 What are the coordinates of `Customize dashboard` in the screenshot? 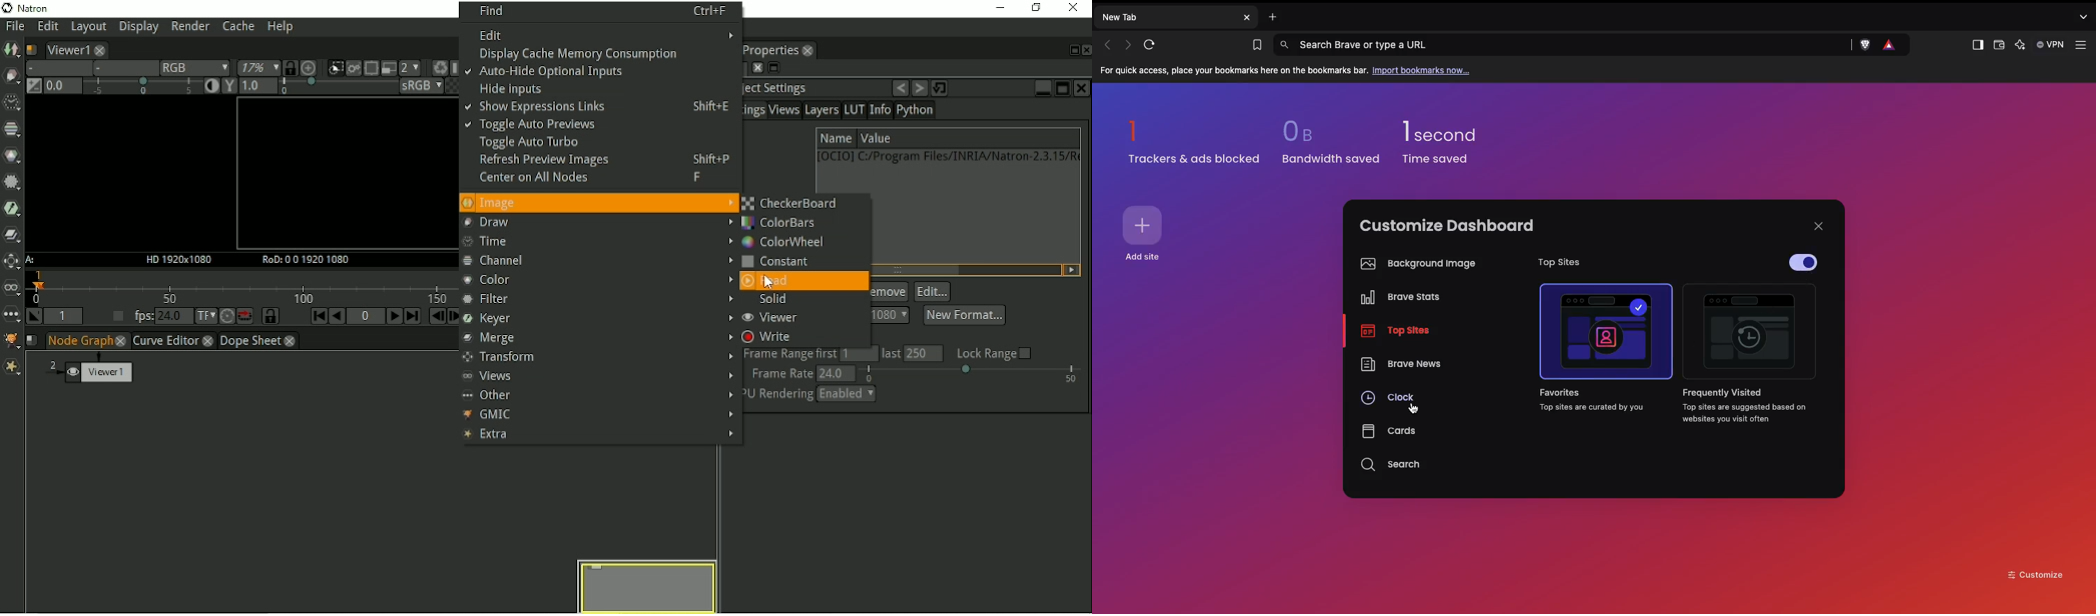 It's located at (1447, 225).